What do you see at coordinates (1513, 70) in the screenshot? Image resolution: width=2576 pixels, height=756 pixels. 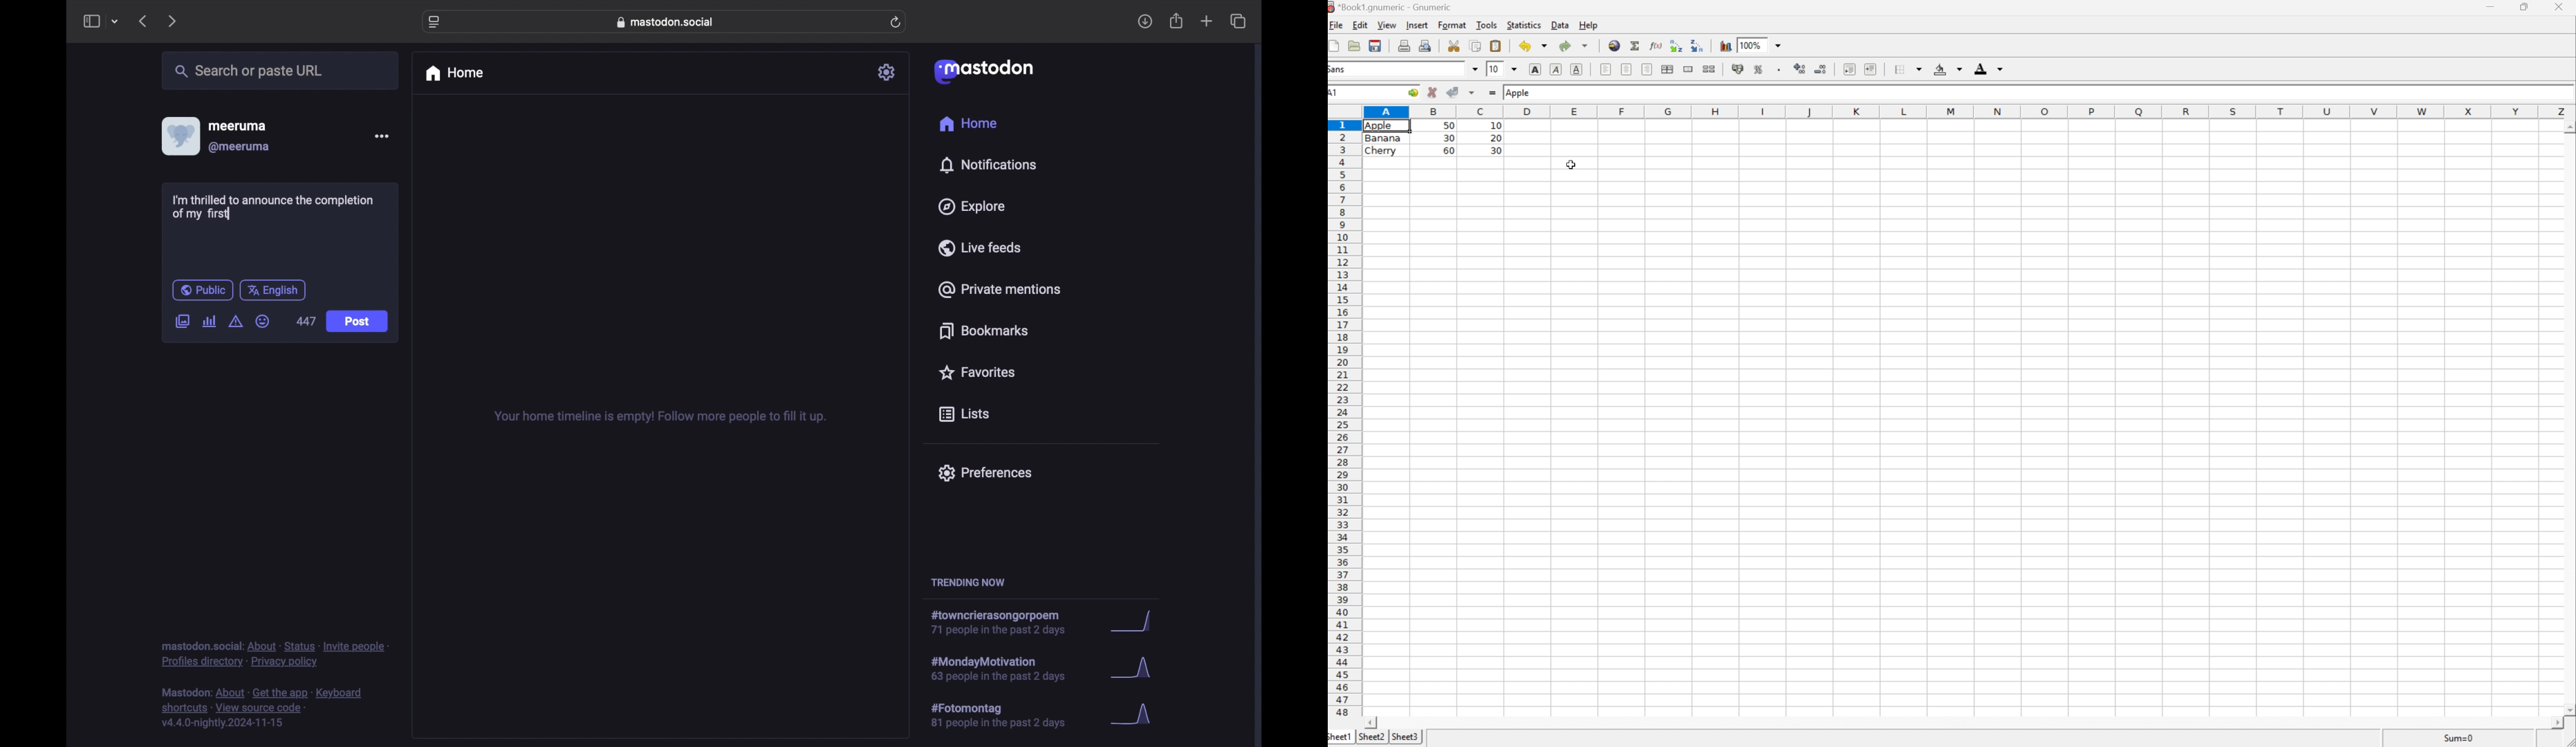 I see `drop down` at bounding box center [1513, 70].